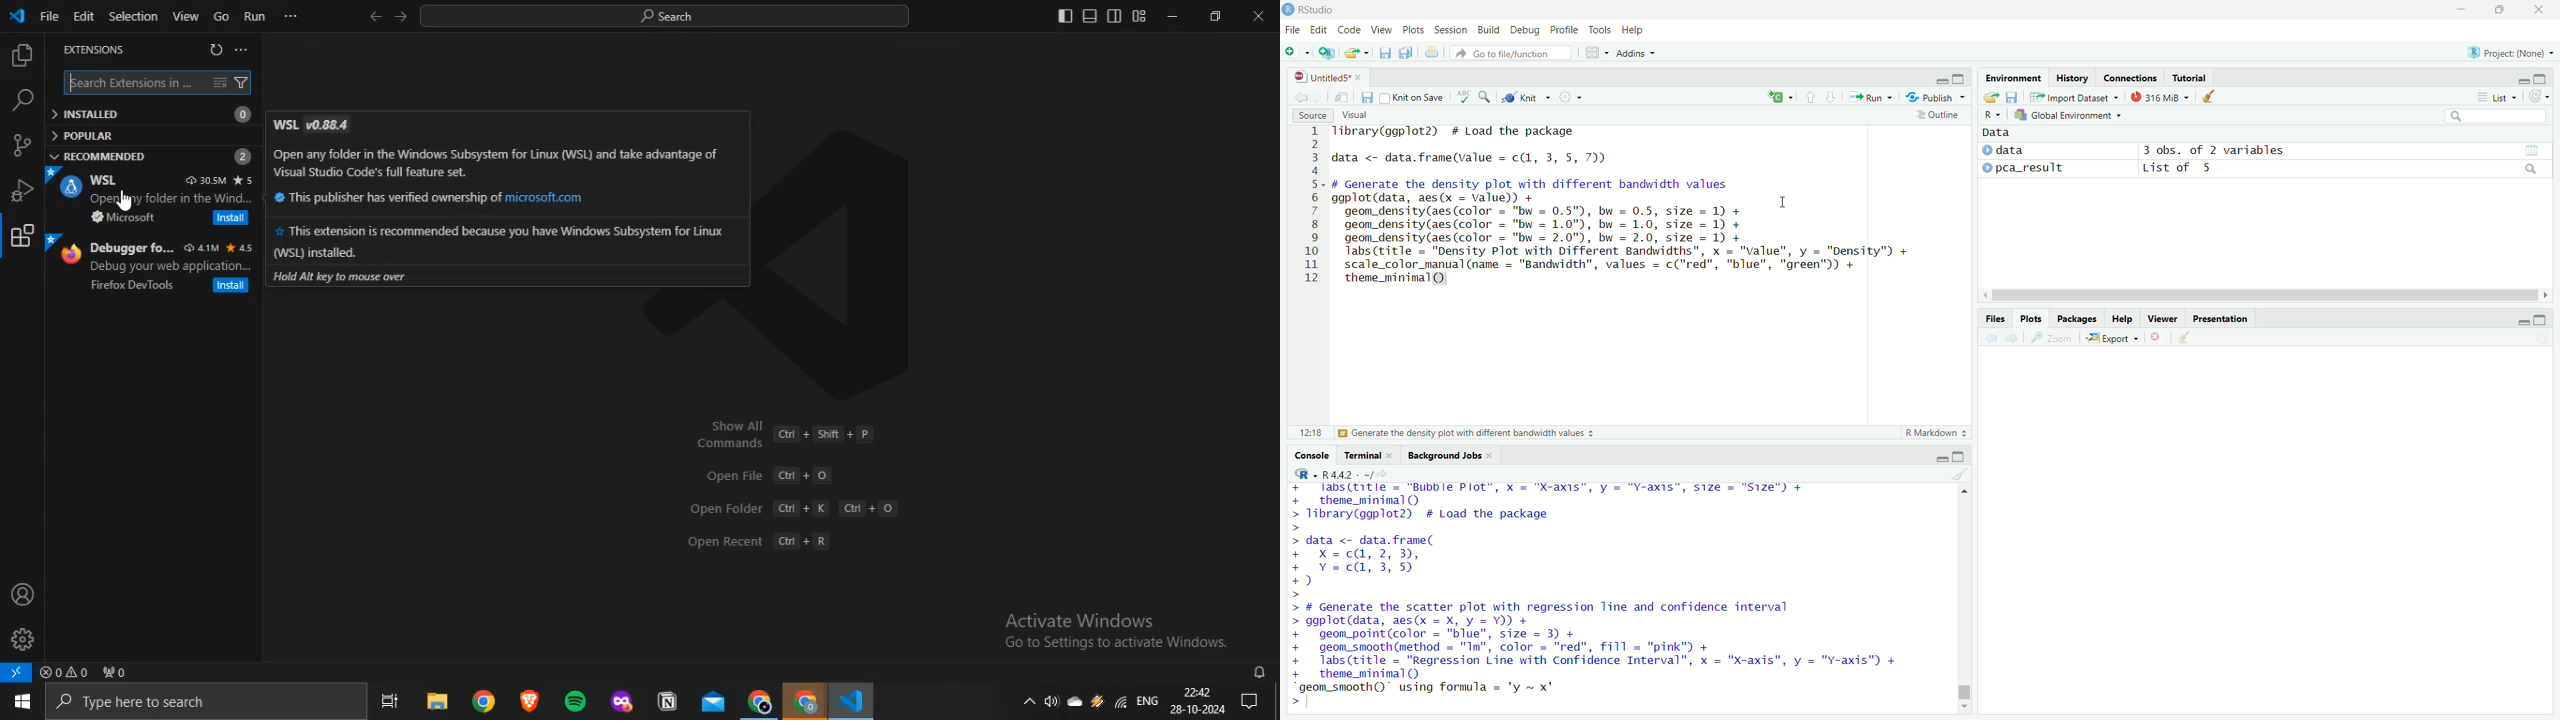  What do you see at coordinates (2014, 77) in the screenshot?
I see `Environment` at bounding box center [2014, 77].